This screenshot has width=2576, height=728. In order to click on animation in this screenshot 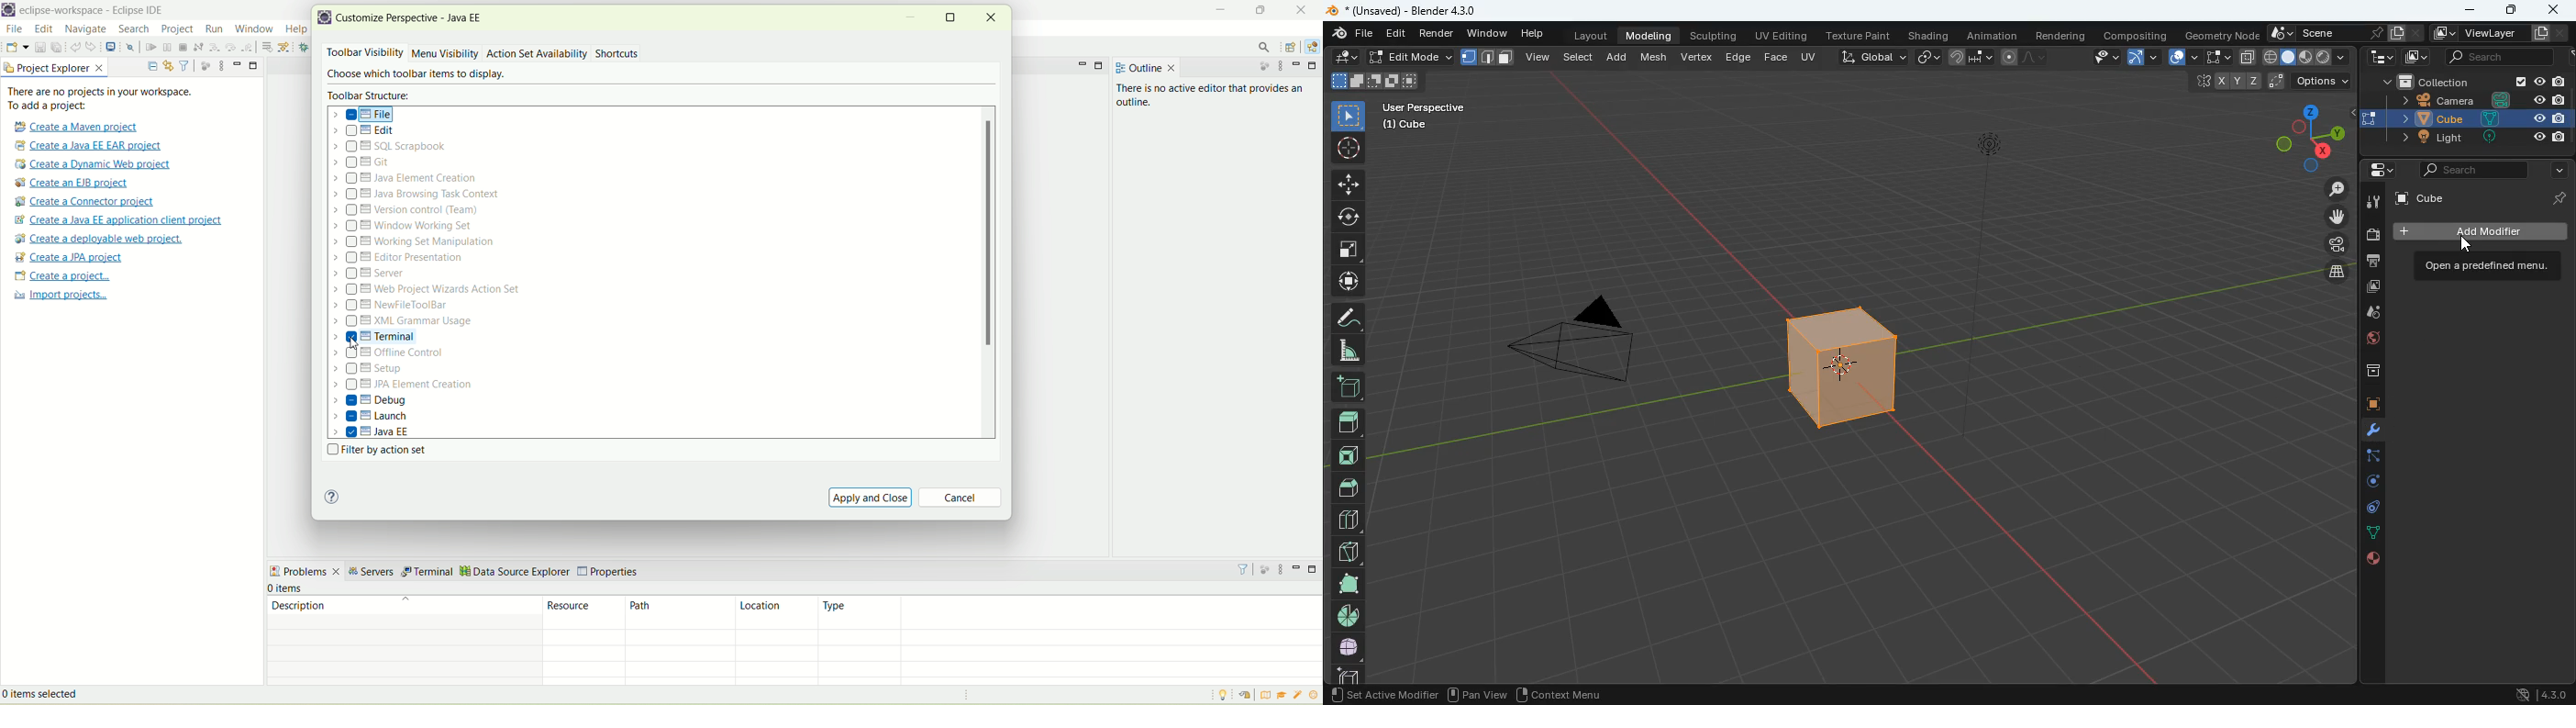, I will do `click(1993, 33)`.